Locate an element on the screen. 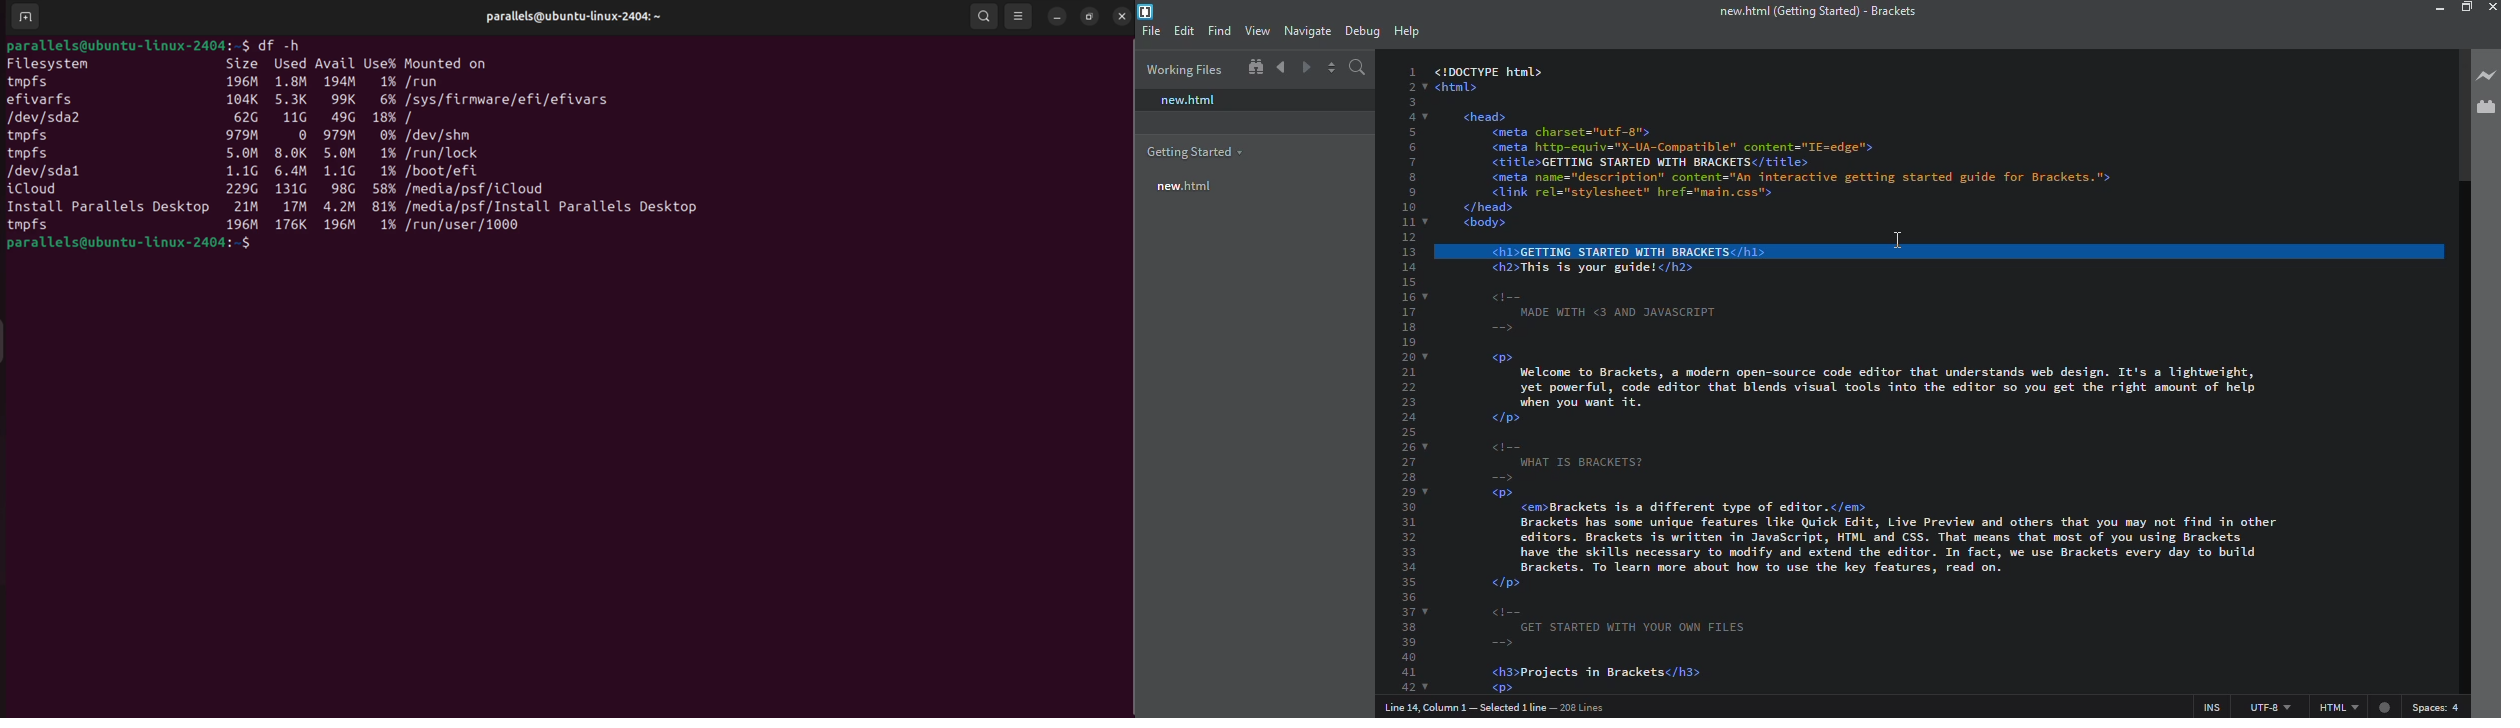  ins is located at coordinates (2208, 706).